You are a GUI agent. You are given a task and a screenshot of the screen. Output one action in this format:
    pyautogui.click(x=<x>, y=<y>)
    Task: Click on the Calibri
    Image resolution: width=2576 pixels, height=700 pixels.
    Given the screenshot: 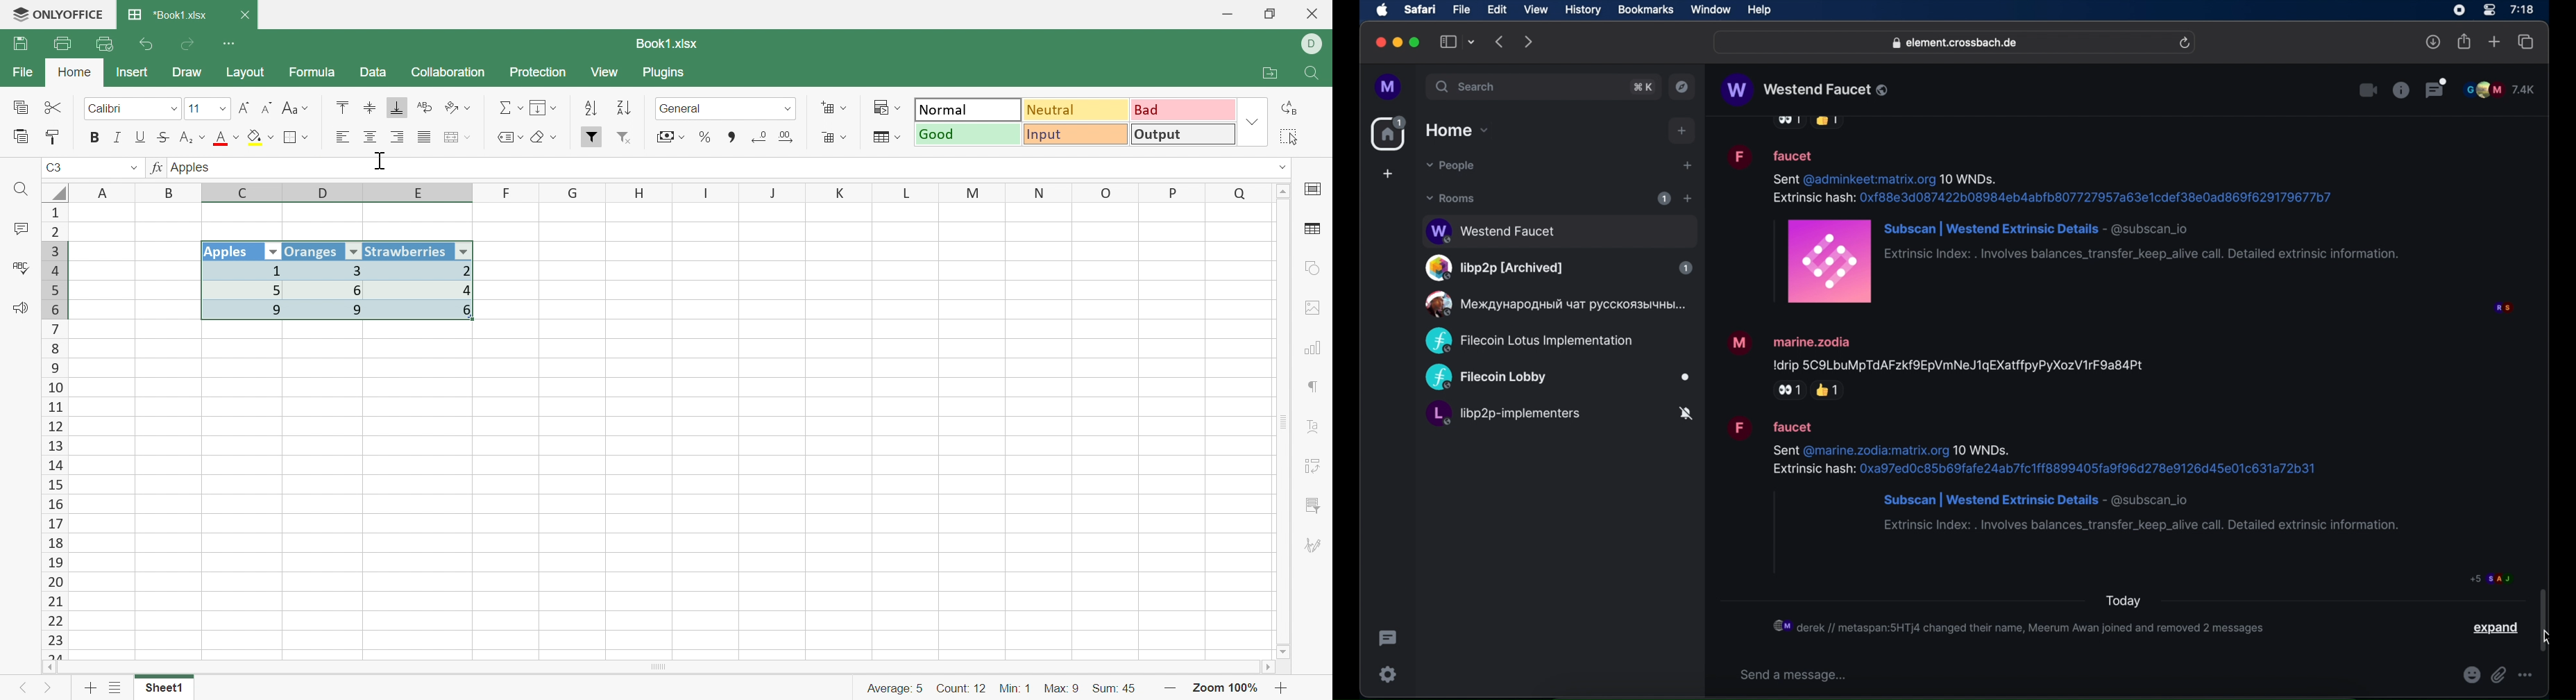 What is the action you would take?
    pyautogui.click(x=106, y=109)
    